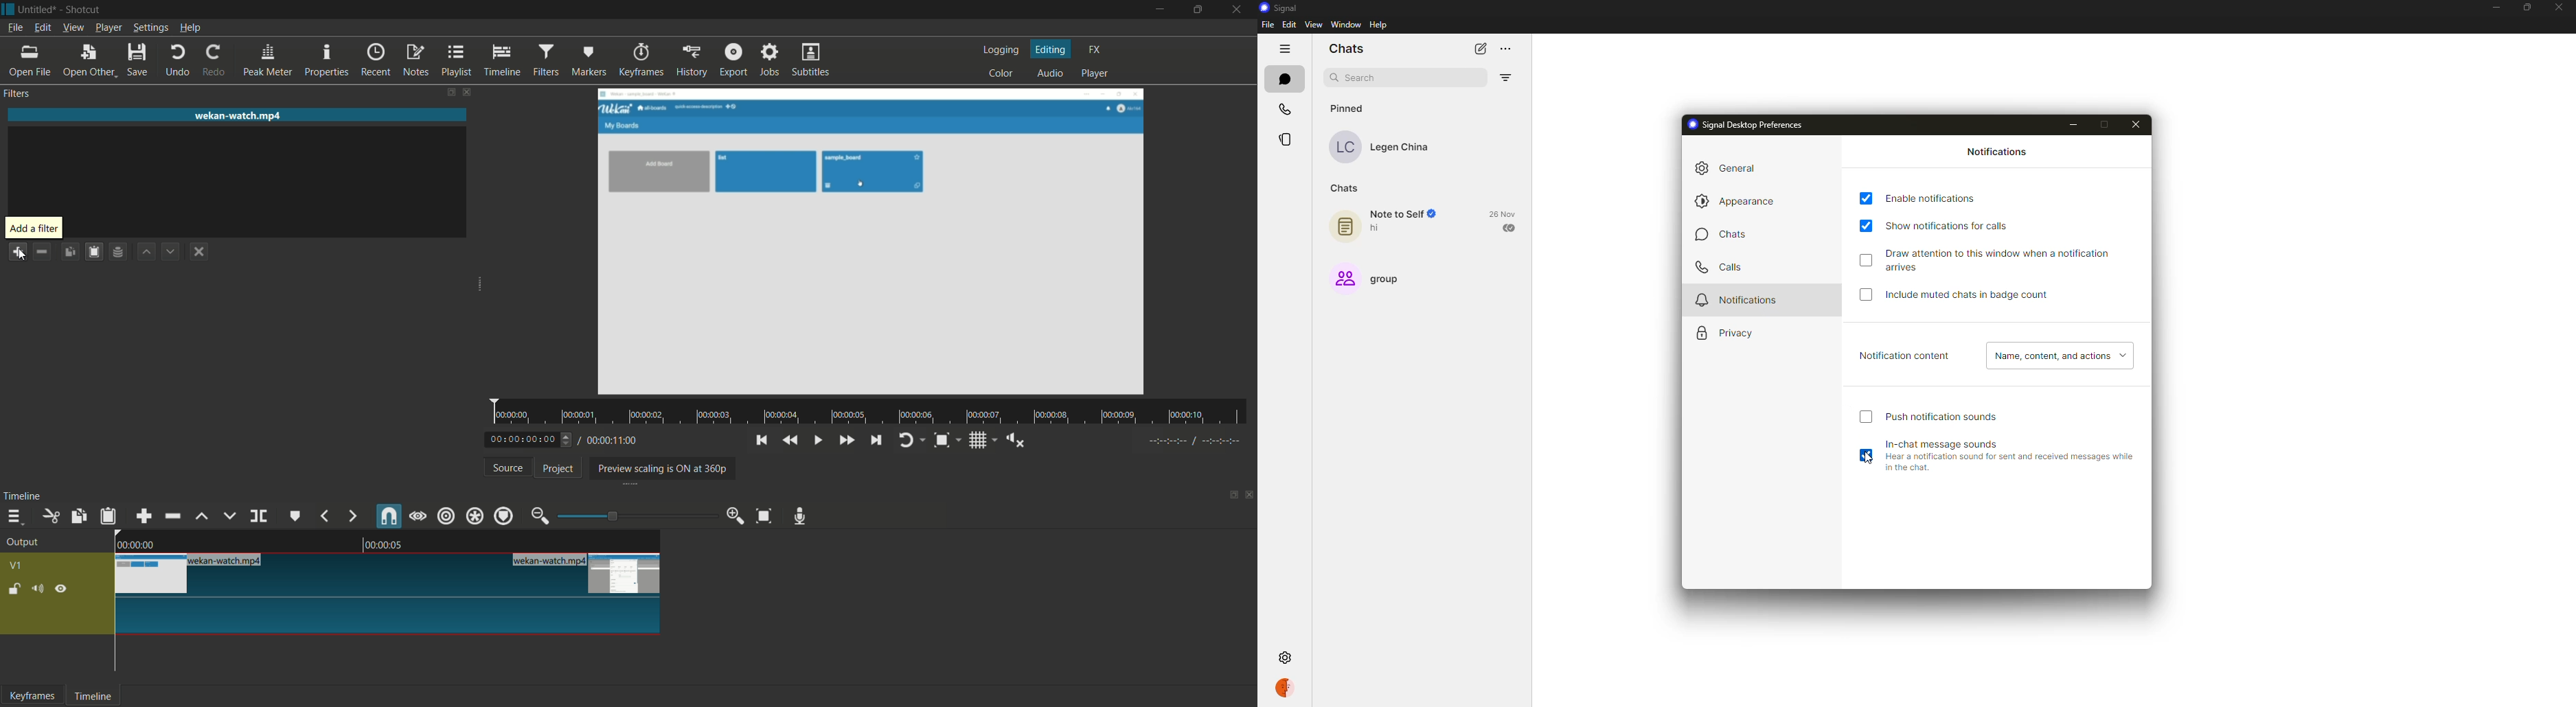 This screenshot has width=2576, height=728. What do you see at coordinates (323, 516) in the screenshot?
I see `previous marker` at bounding box center [323, 516].